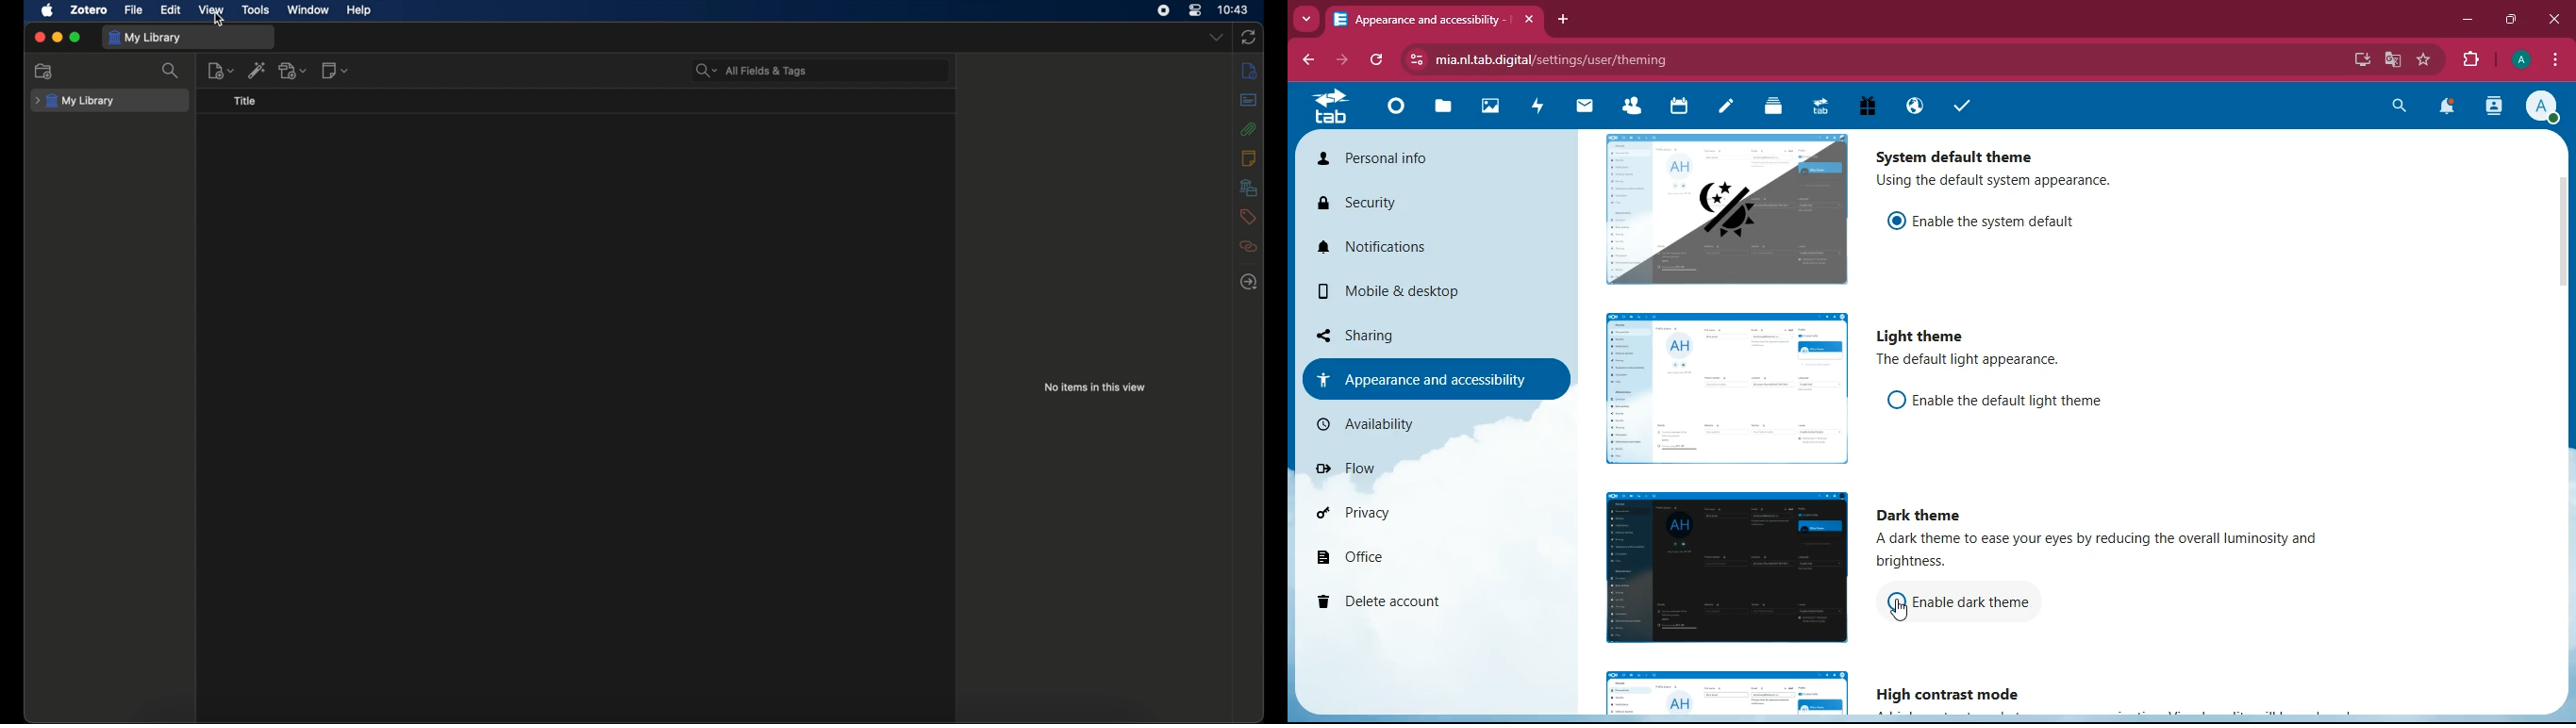 The height and width of the screenshot is (728, 2576). I want to click on all fields & tags, so click(753, 70).